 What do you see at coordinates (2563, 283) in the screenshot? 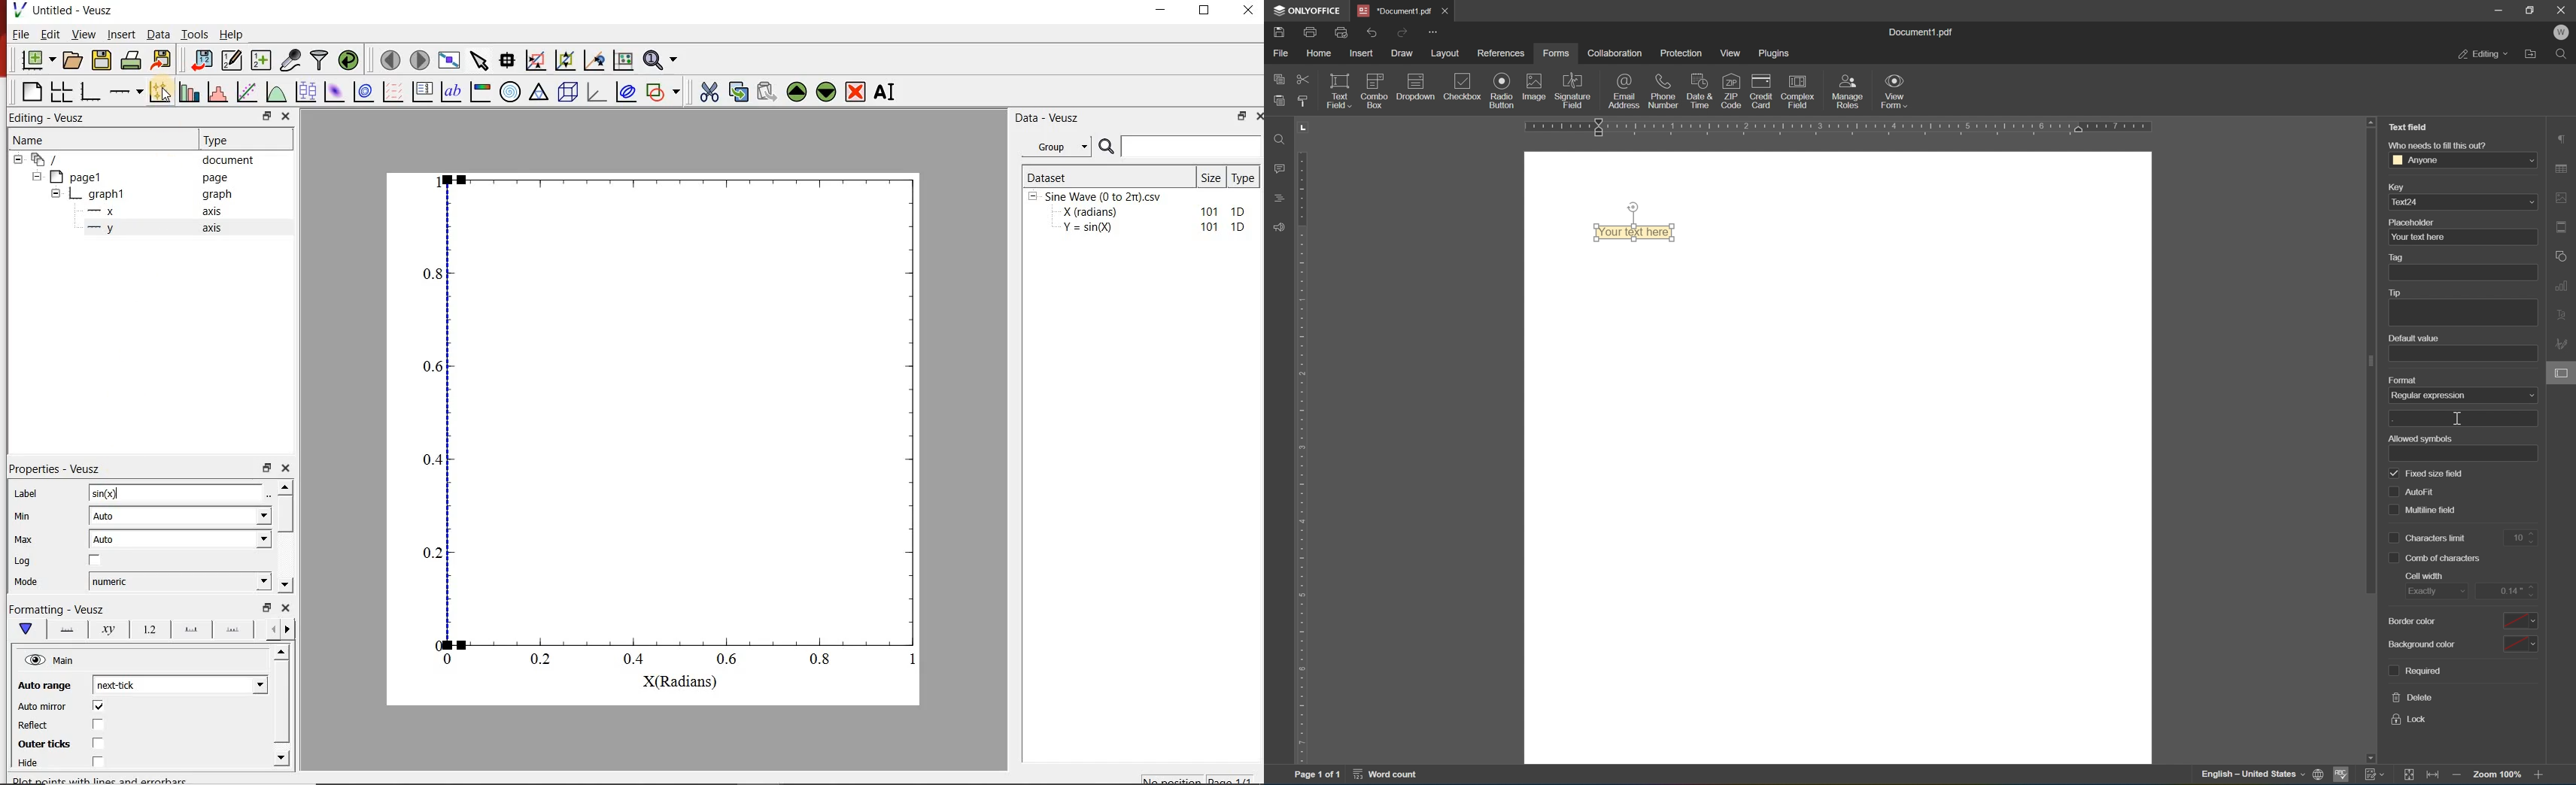
I see `chart settings` at bounding box center [2563, 283].